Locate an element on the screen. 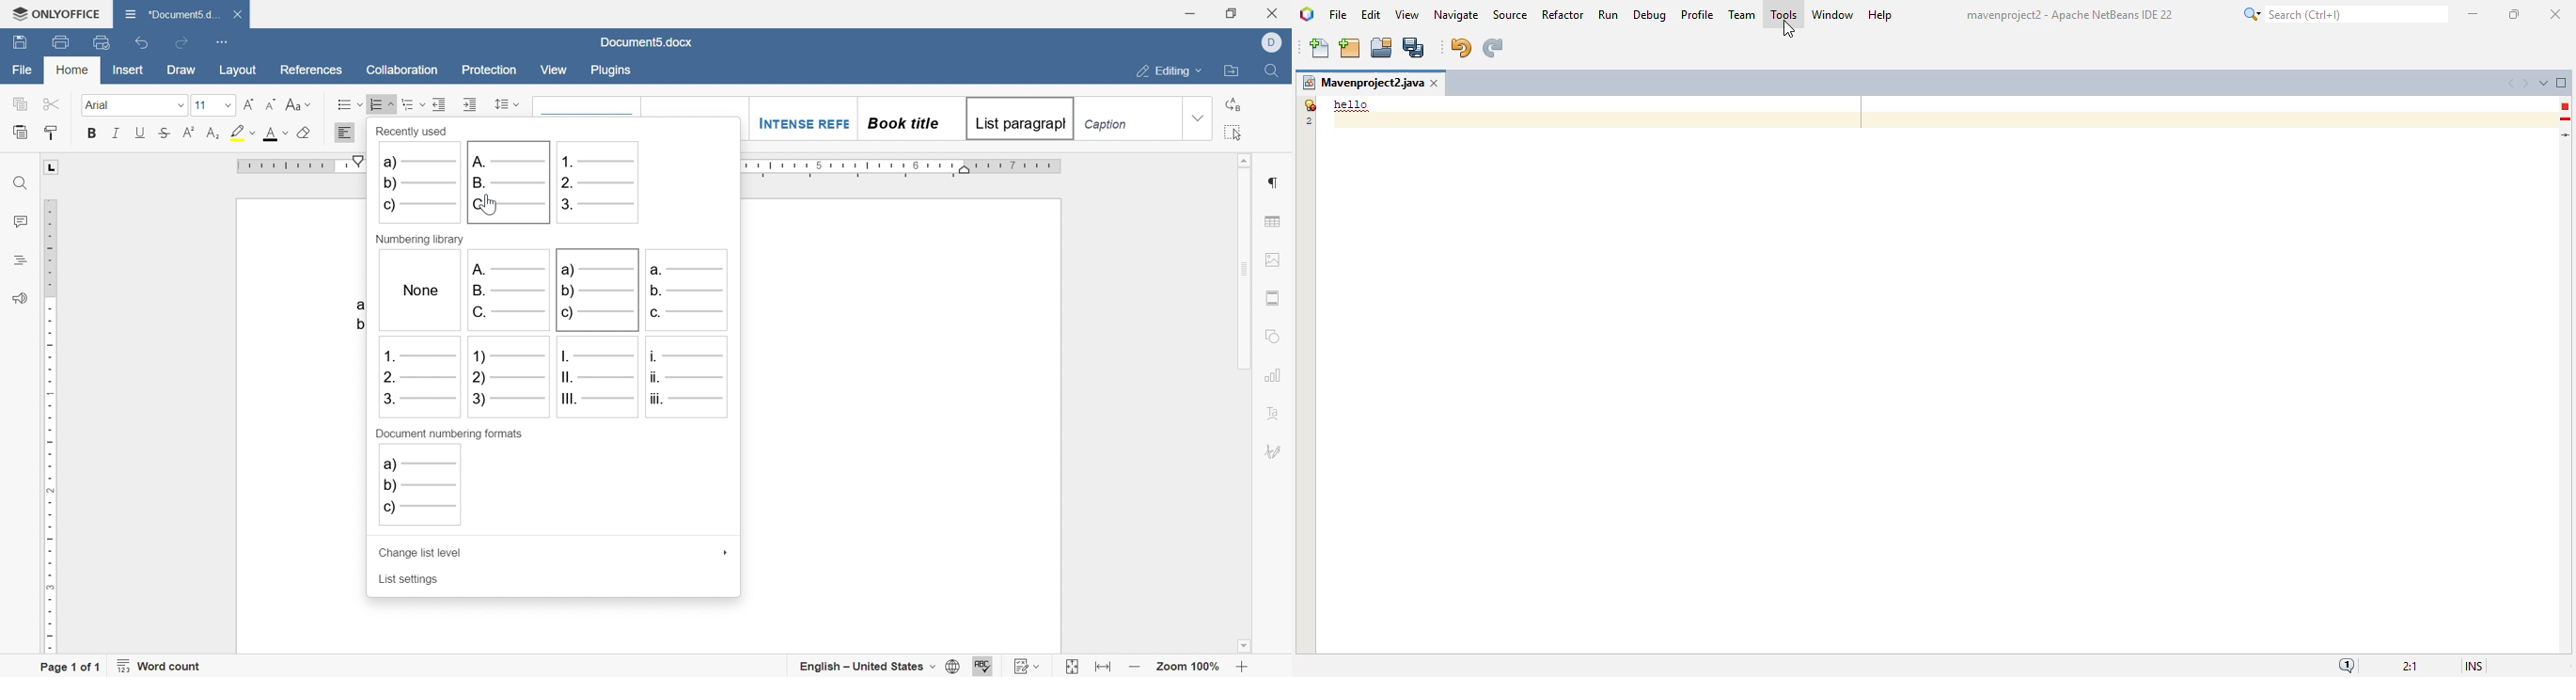 Image resolution: width=2576 pixels, height=700 pixels. table settings is located at coordinates (1272, 221).